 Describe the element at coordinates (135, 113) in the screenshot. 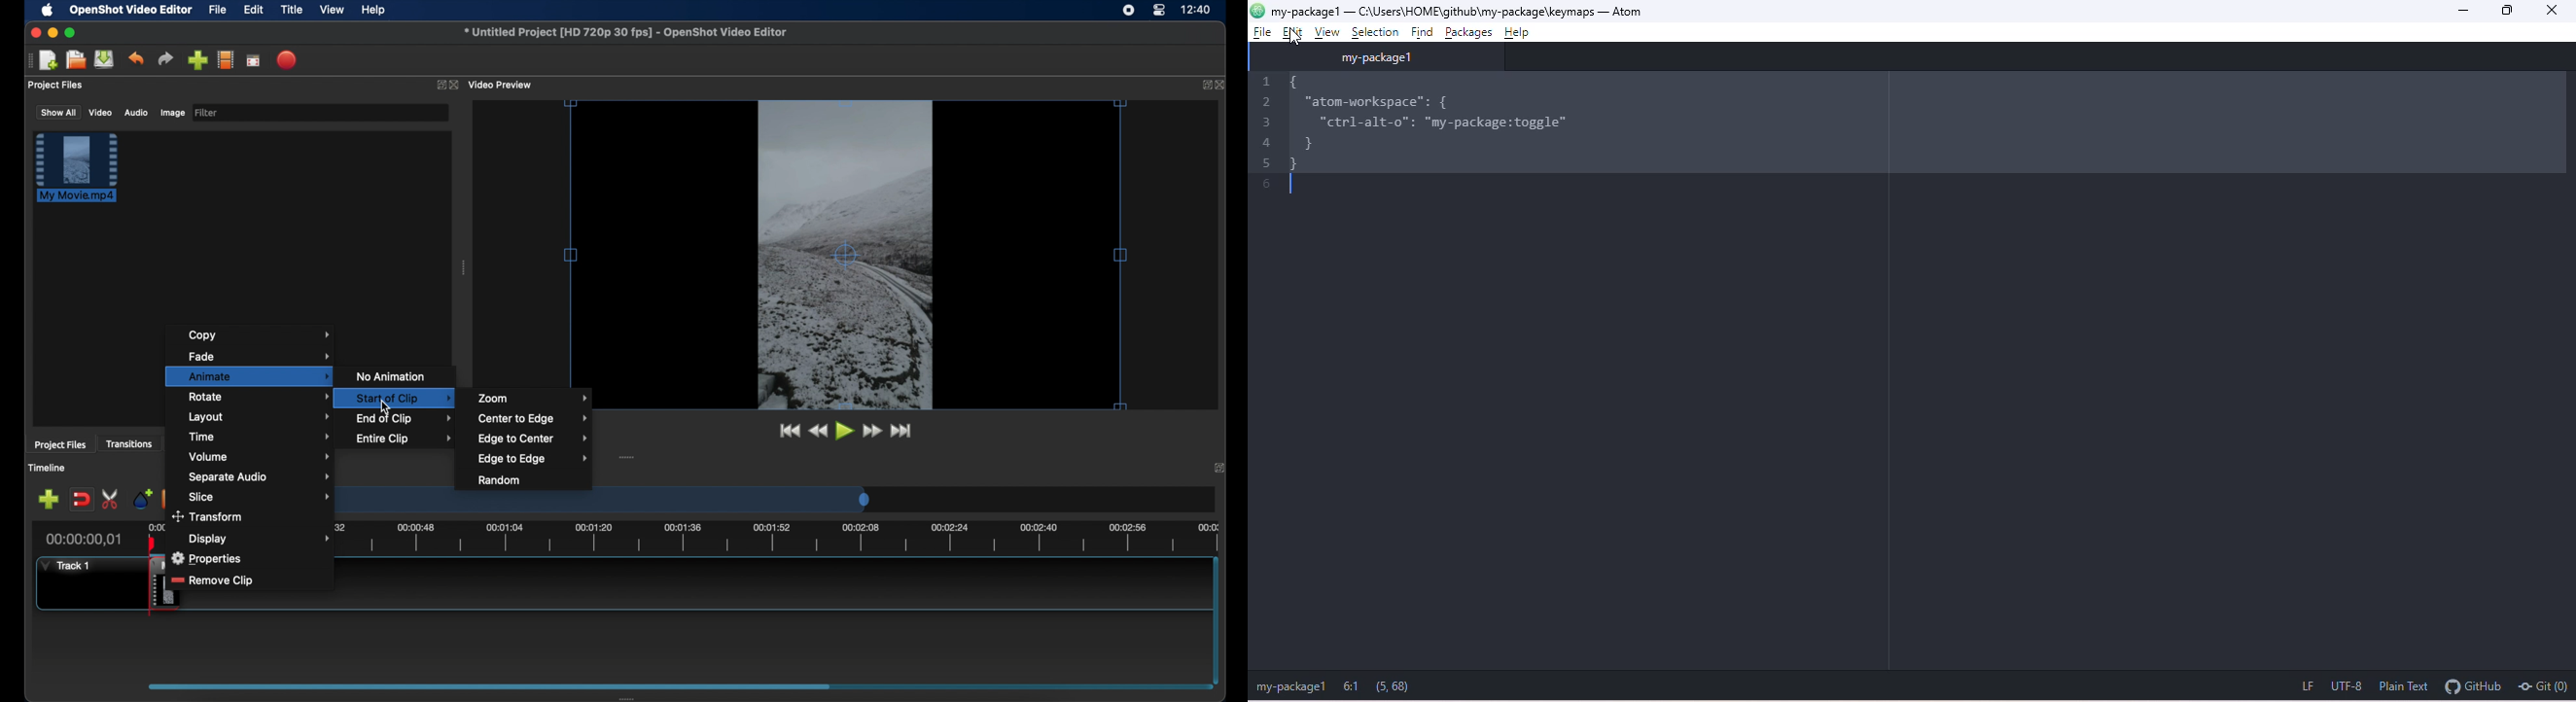

I see `audio` at that location.